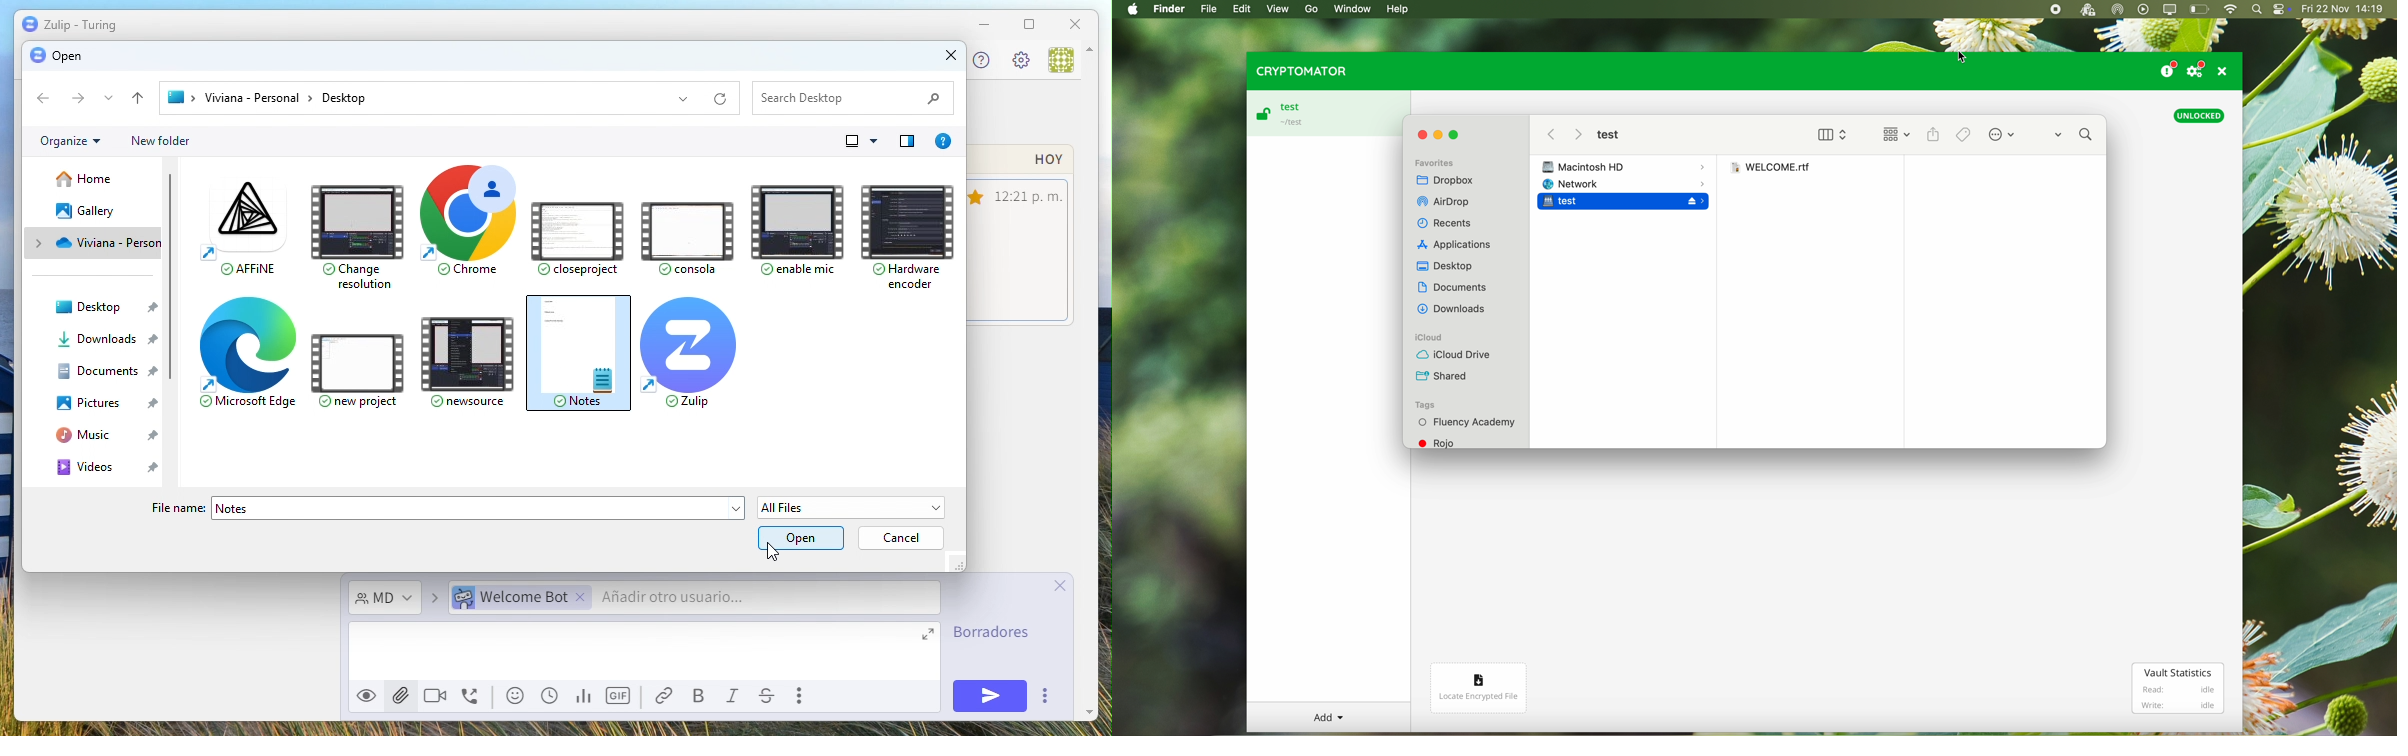  What do you see at coordinates (112, 467) in the screenshot?
I see `Videos` at bounding box center [112, 467].